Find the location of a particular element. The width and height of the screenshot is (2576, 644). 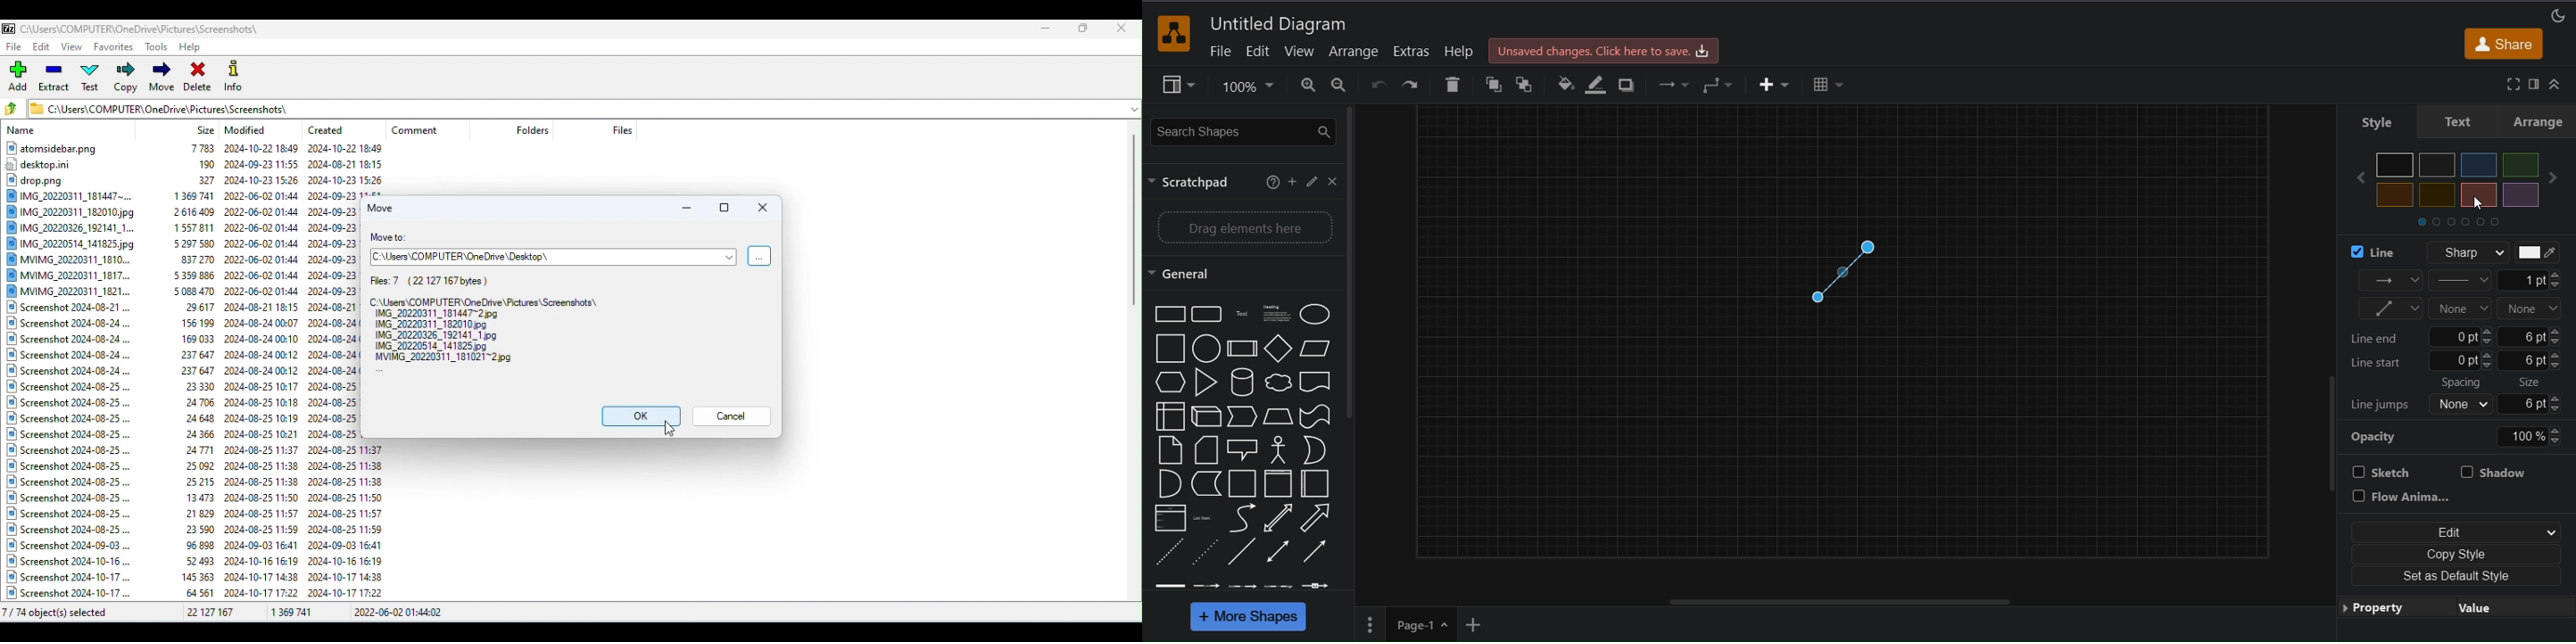

format is located at coordinates (2537, 84).